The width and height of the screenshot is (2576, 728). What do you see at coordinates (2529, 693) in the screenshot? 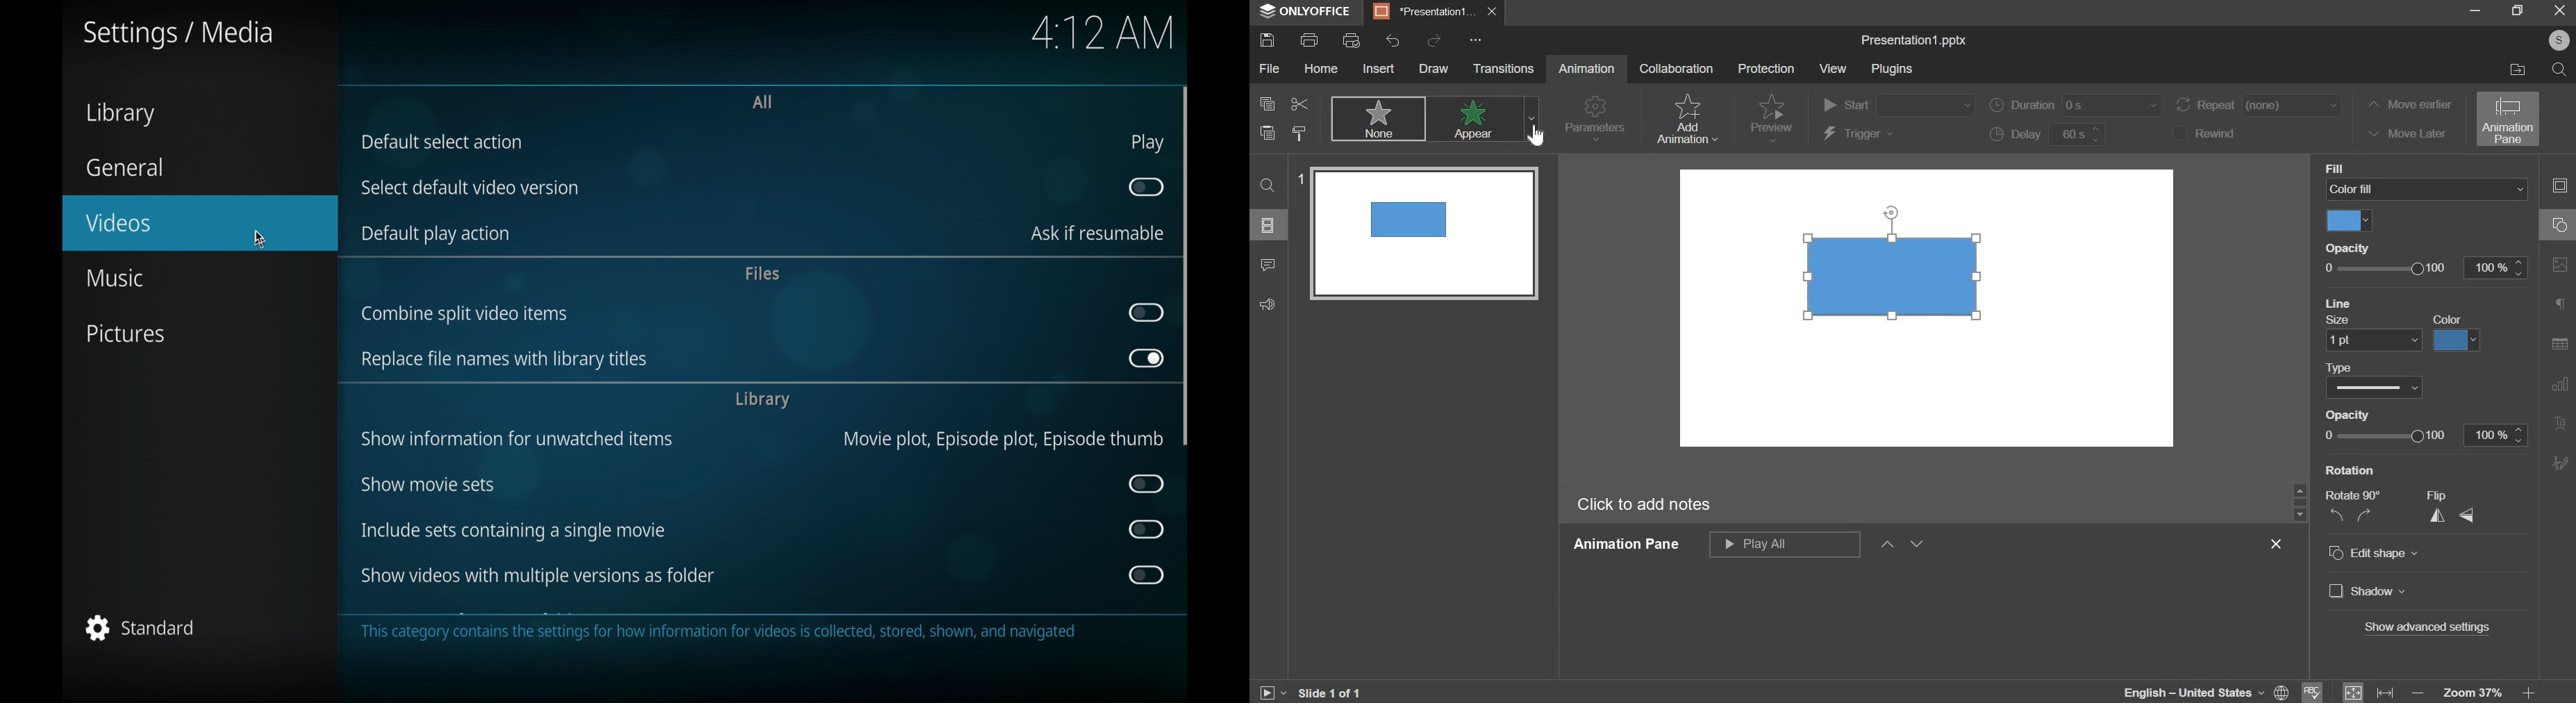
I see `zoom` at bounding box center [2529, 693].